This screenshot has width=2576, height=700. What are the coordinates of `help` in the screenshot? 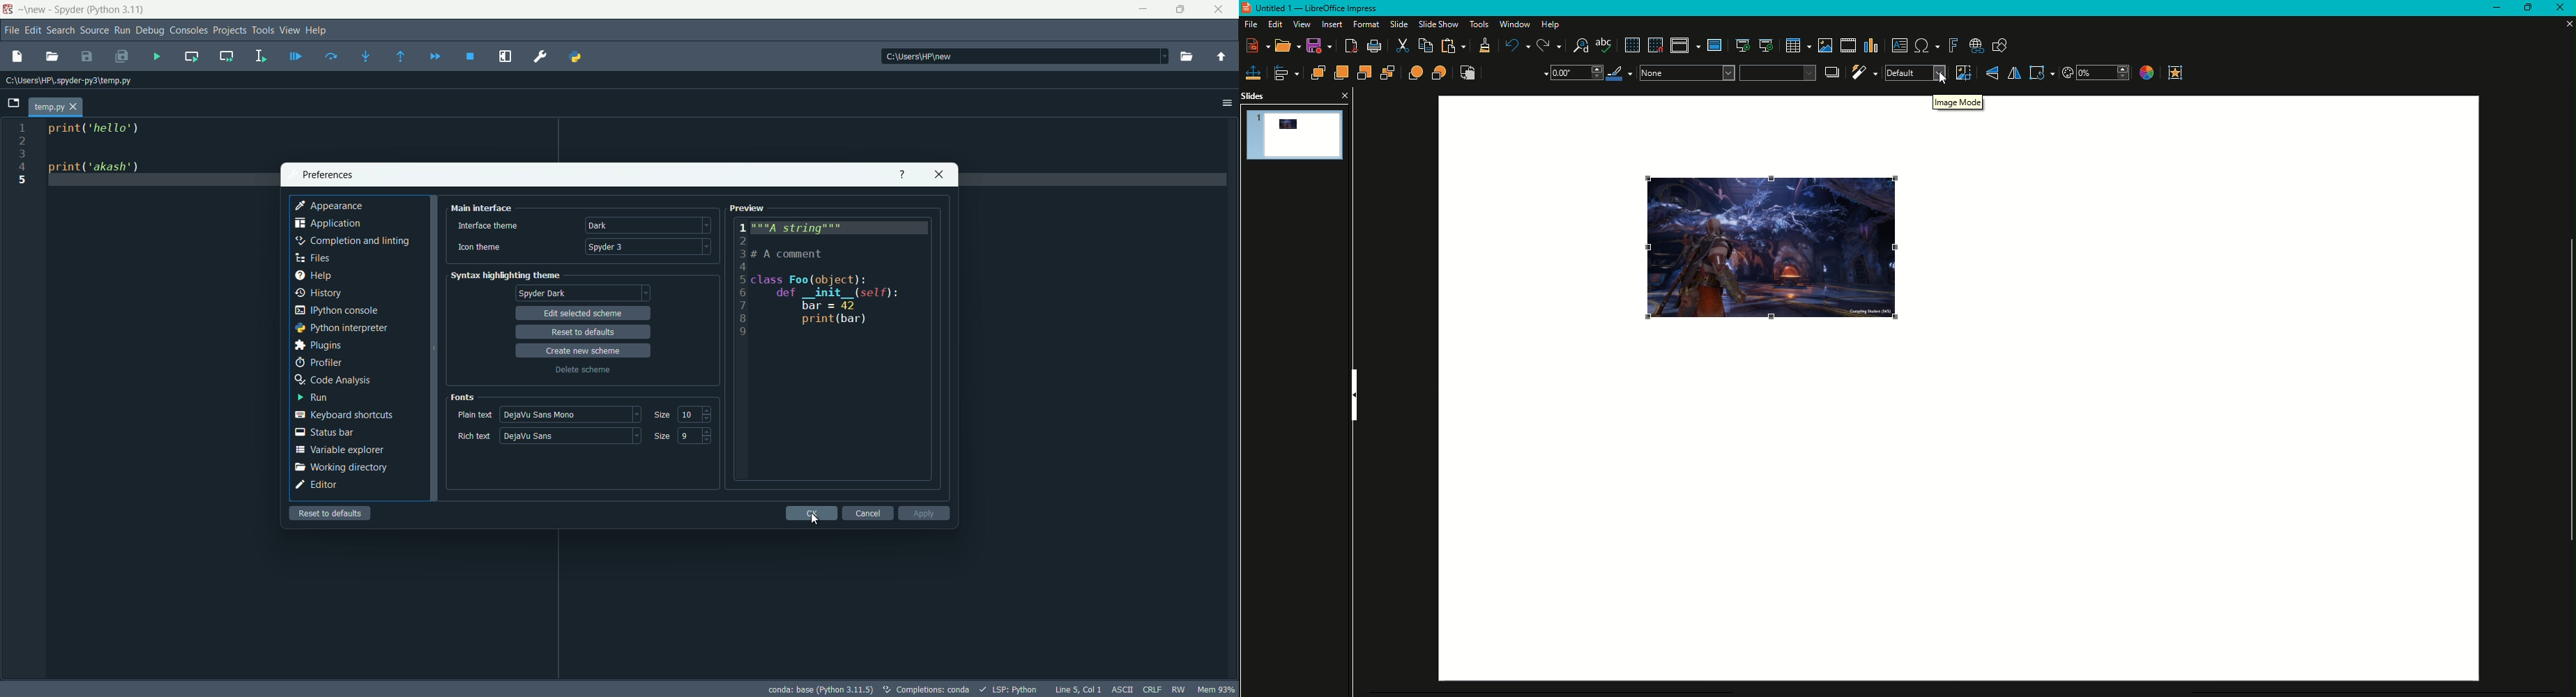 It's located at (901, 173).